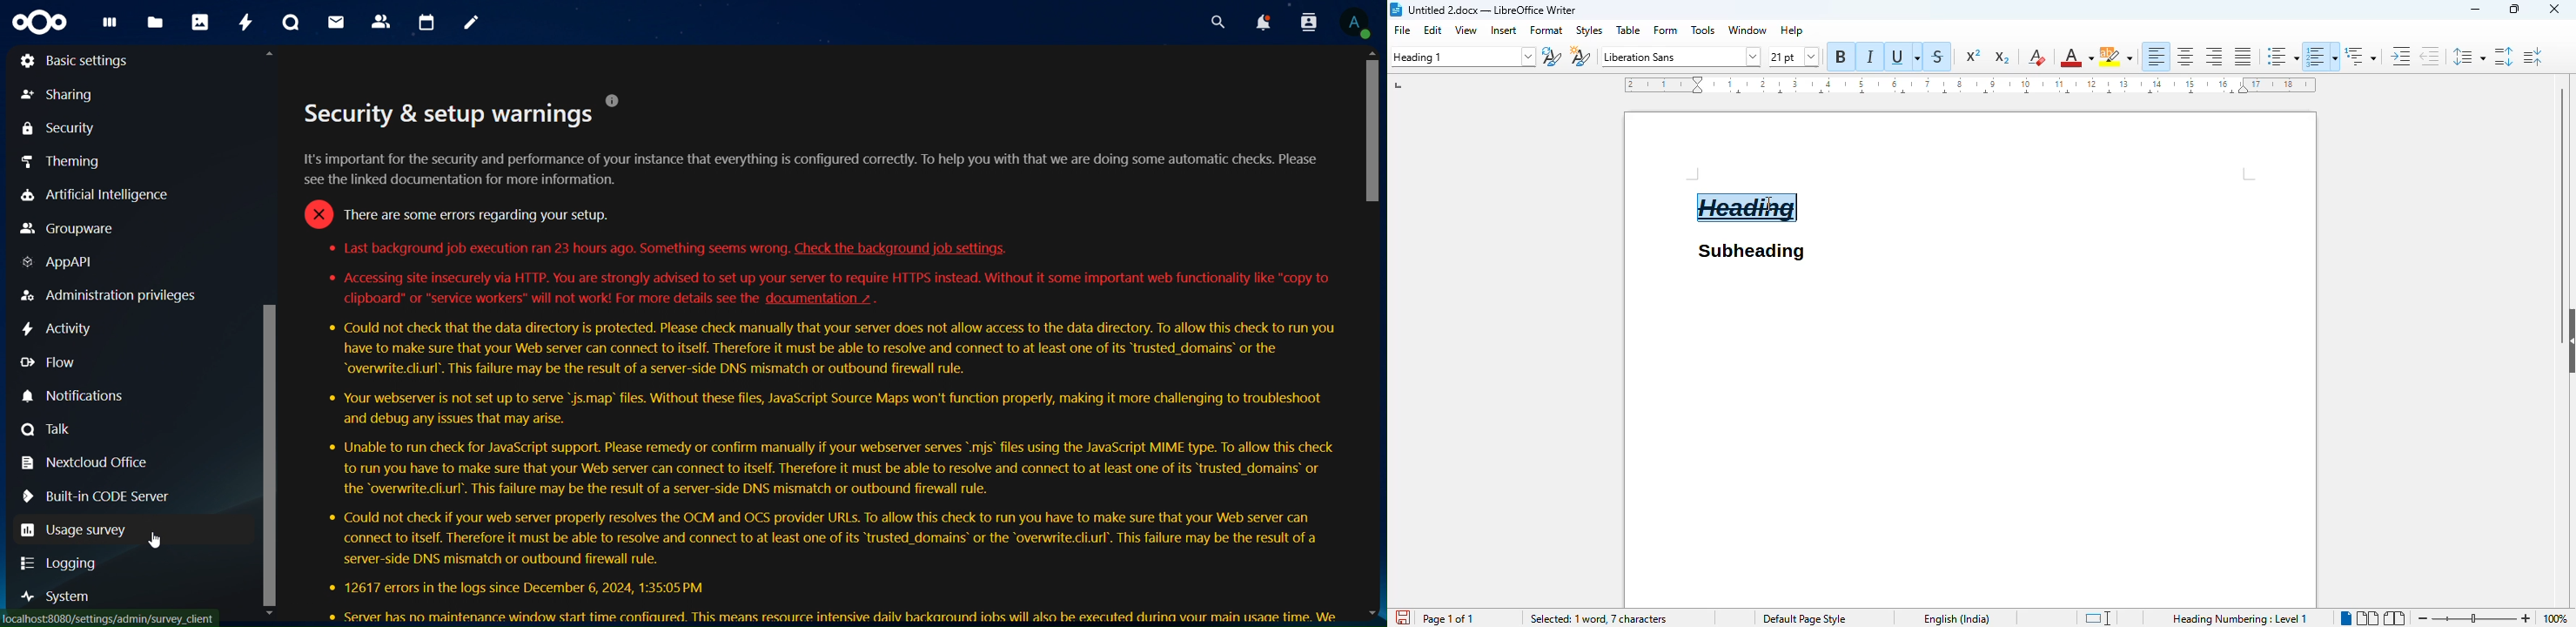 The height and width of the screenshot is (644, 2576). I want to click on decrease paragraph spacing, so click(2532, 57).